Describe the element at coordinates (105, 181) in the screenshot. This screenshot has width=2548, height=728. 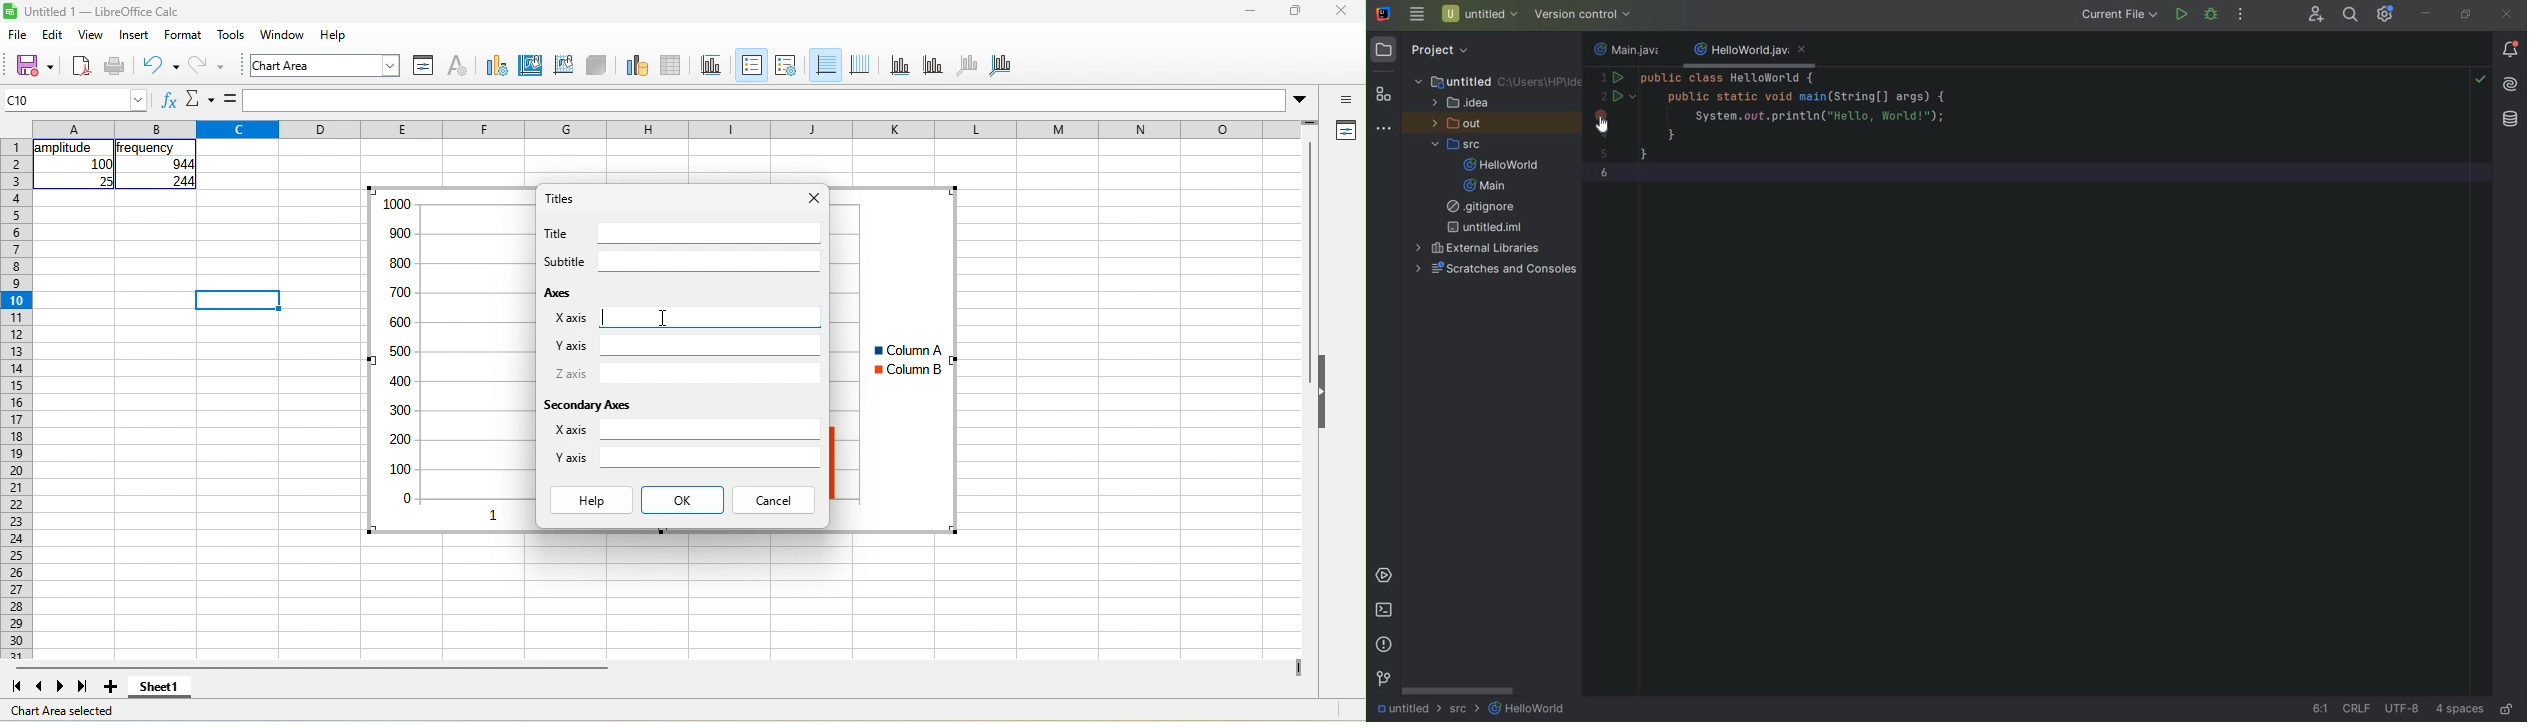
I see `25` at that location.